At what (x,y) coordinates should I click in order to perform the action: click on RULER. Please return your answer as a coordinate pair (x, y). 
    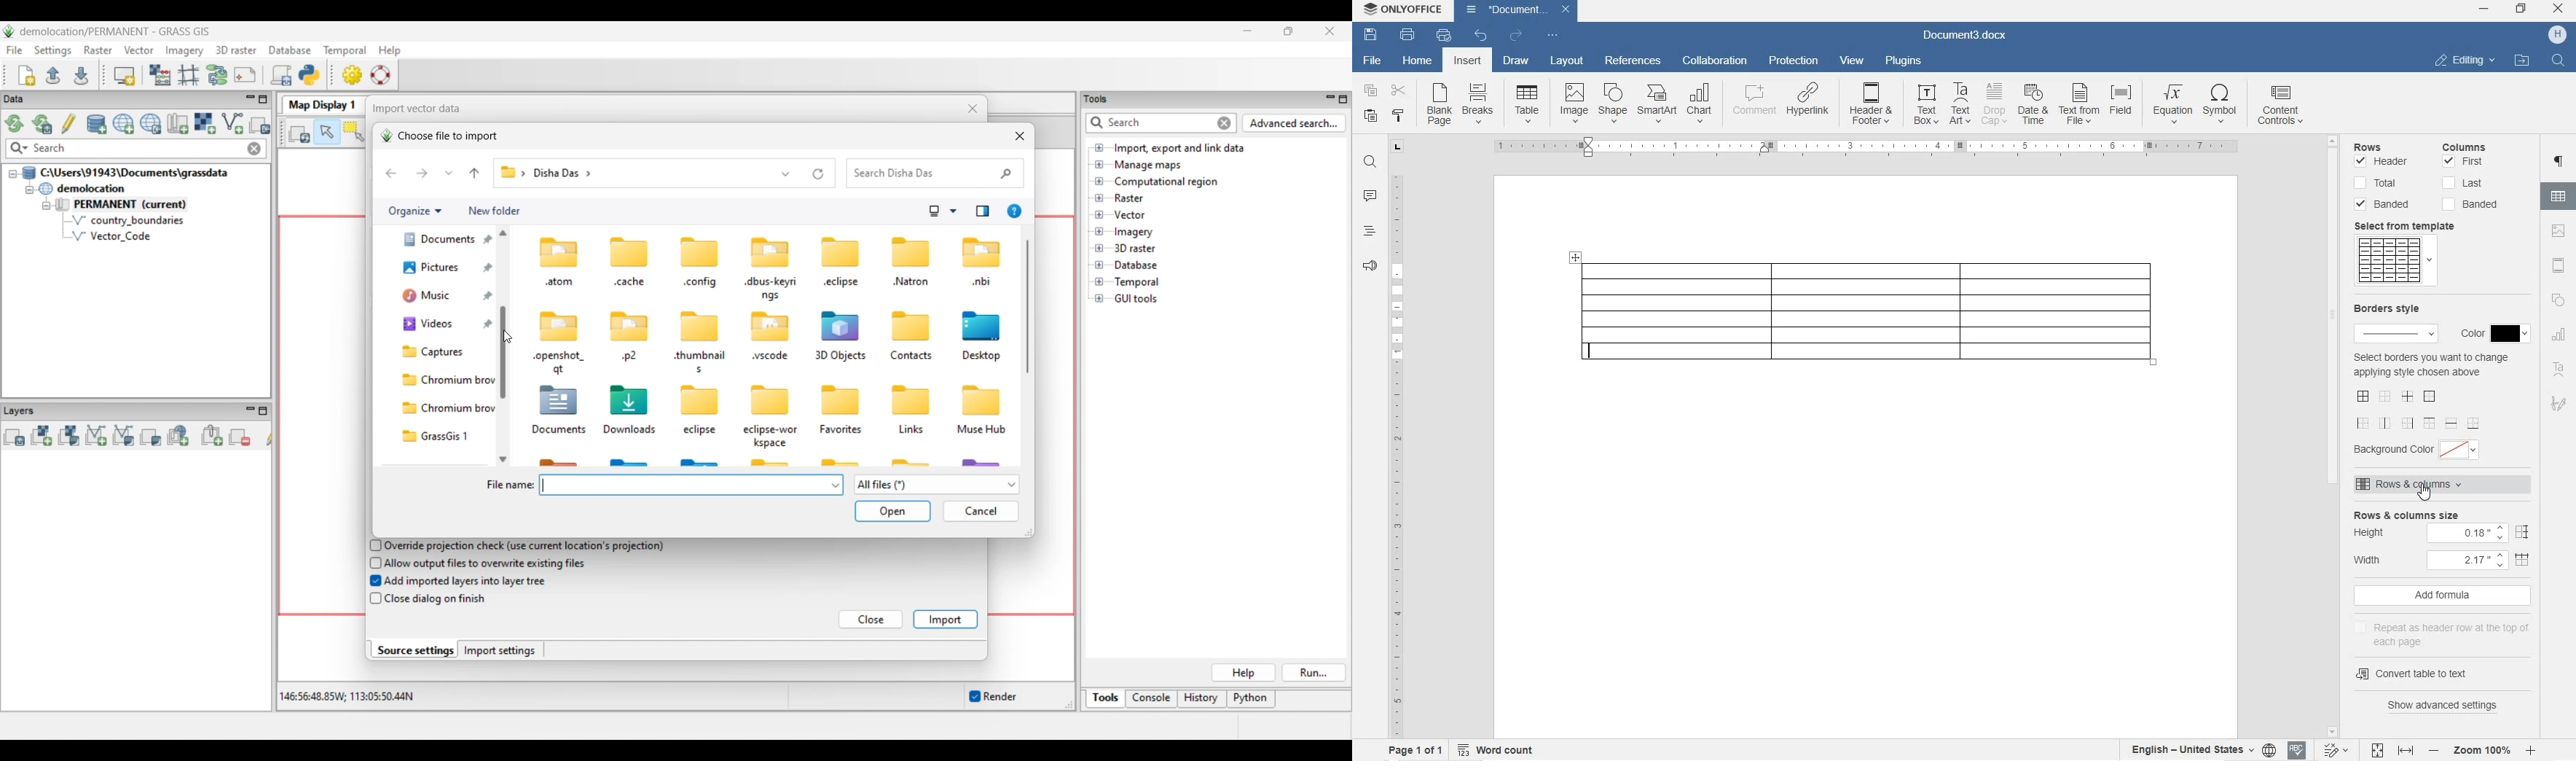
    Looking at the image, I should click on (1856, 147).